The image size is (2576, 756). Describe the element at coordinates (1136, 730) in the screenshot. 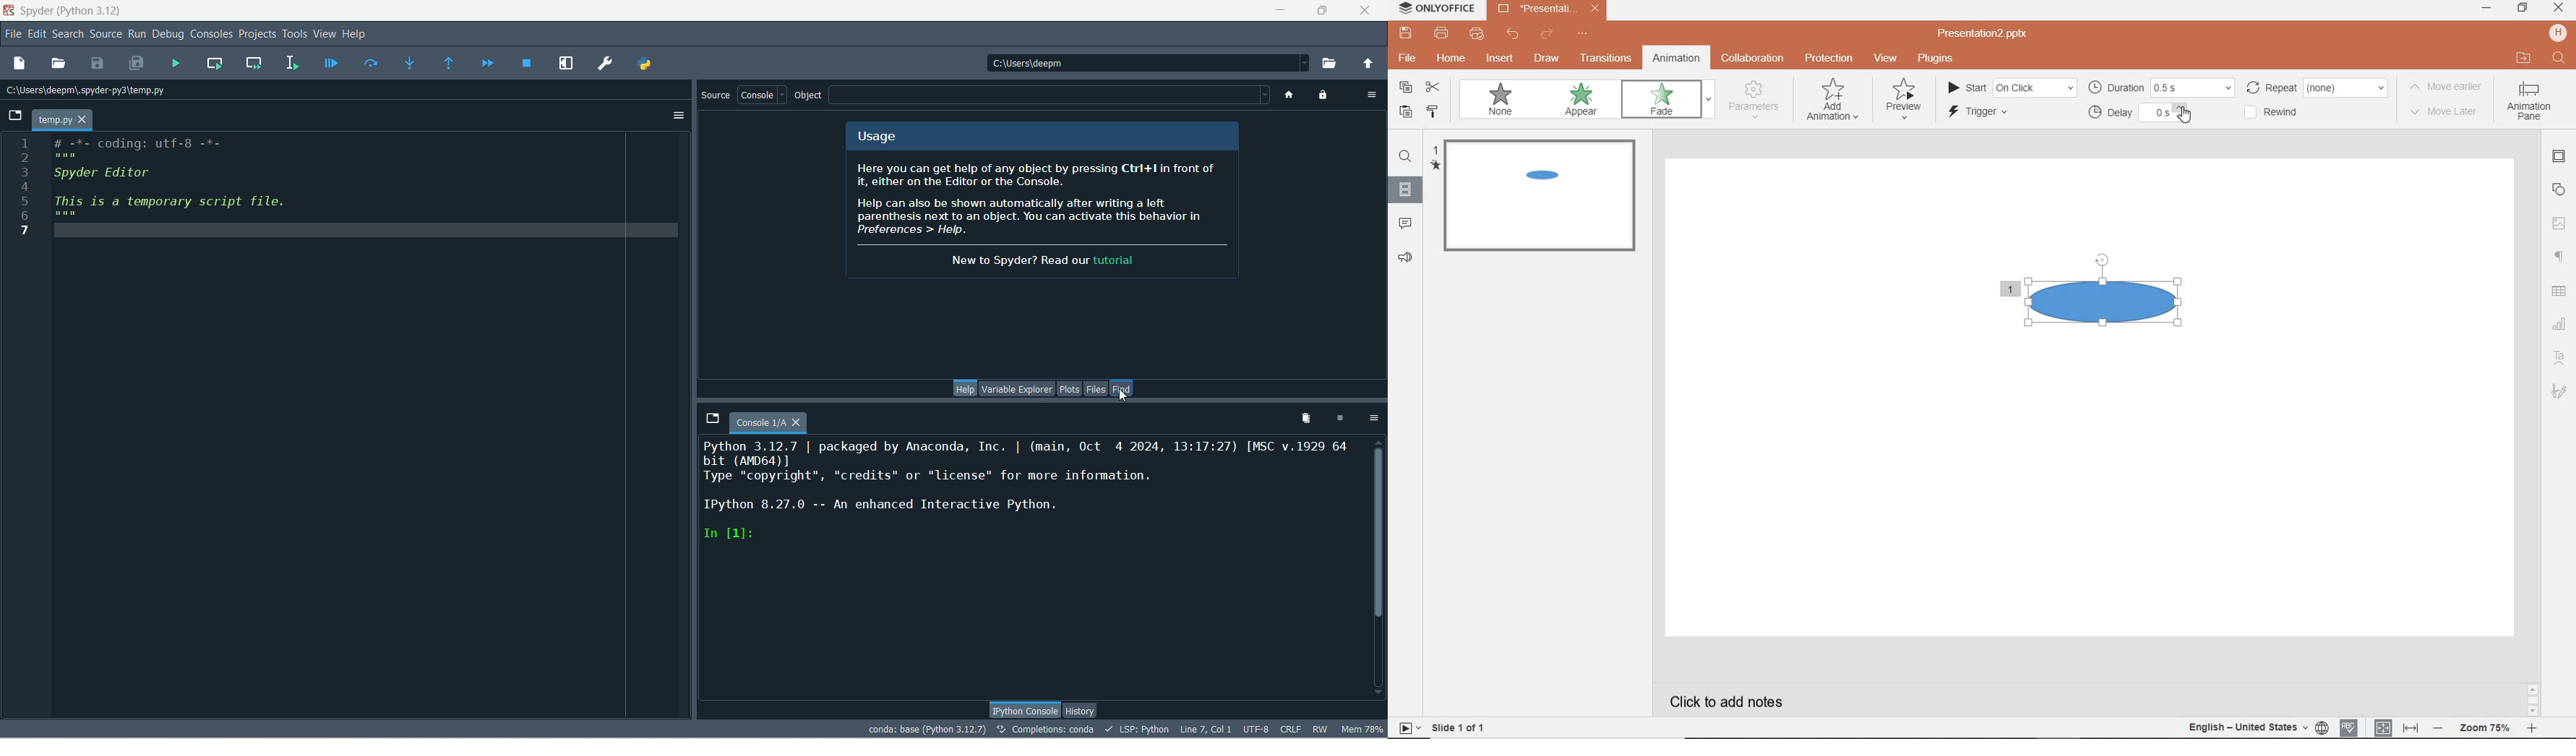

I see `LSP:Python` at that location.